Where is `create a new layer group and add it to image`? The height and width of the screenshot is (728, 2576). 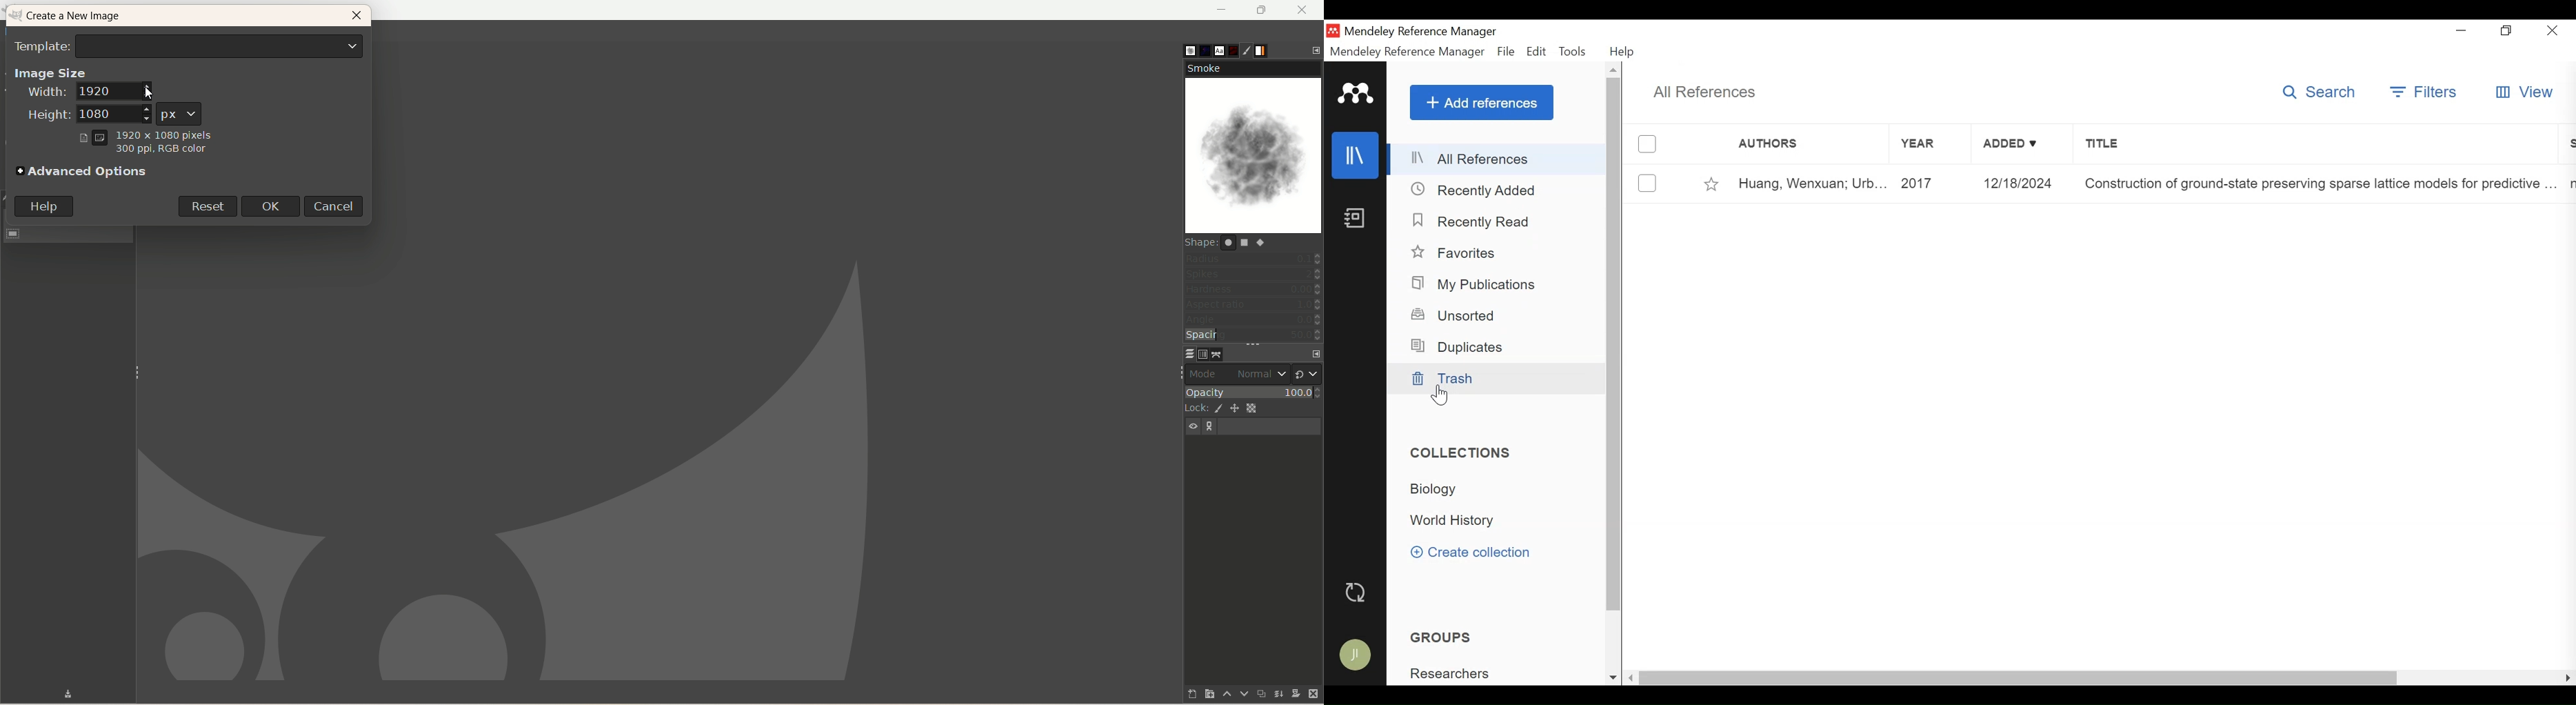
create a new layer group and add it to image is located at coordinates (1202, 695).